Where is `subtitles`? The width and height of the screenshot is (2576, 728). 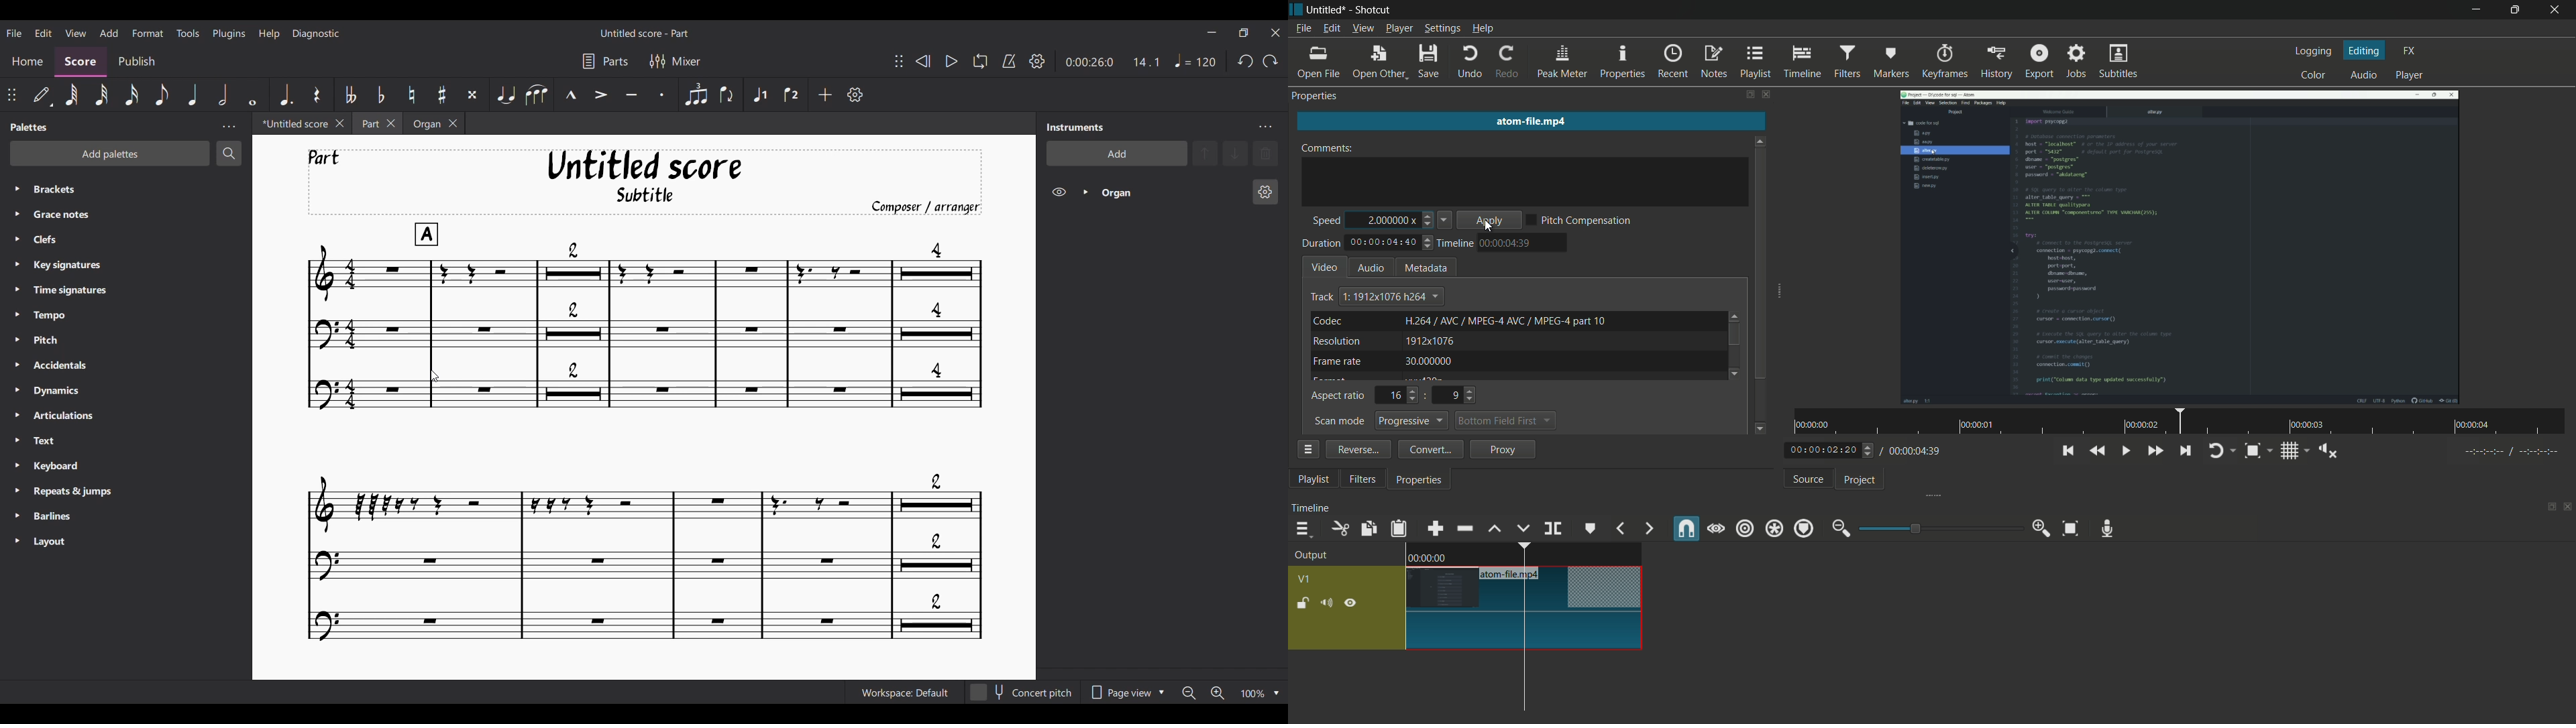 subtitles is located at coordinates (2120, 60).